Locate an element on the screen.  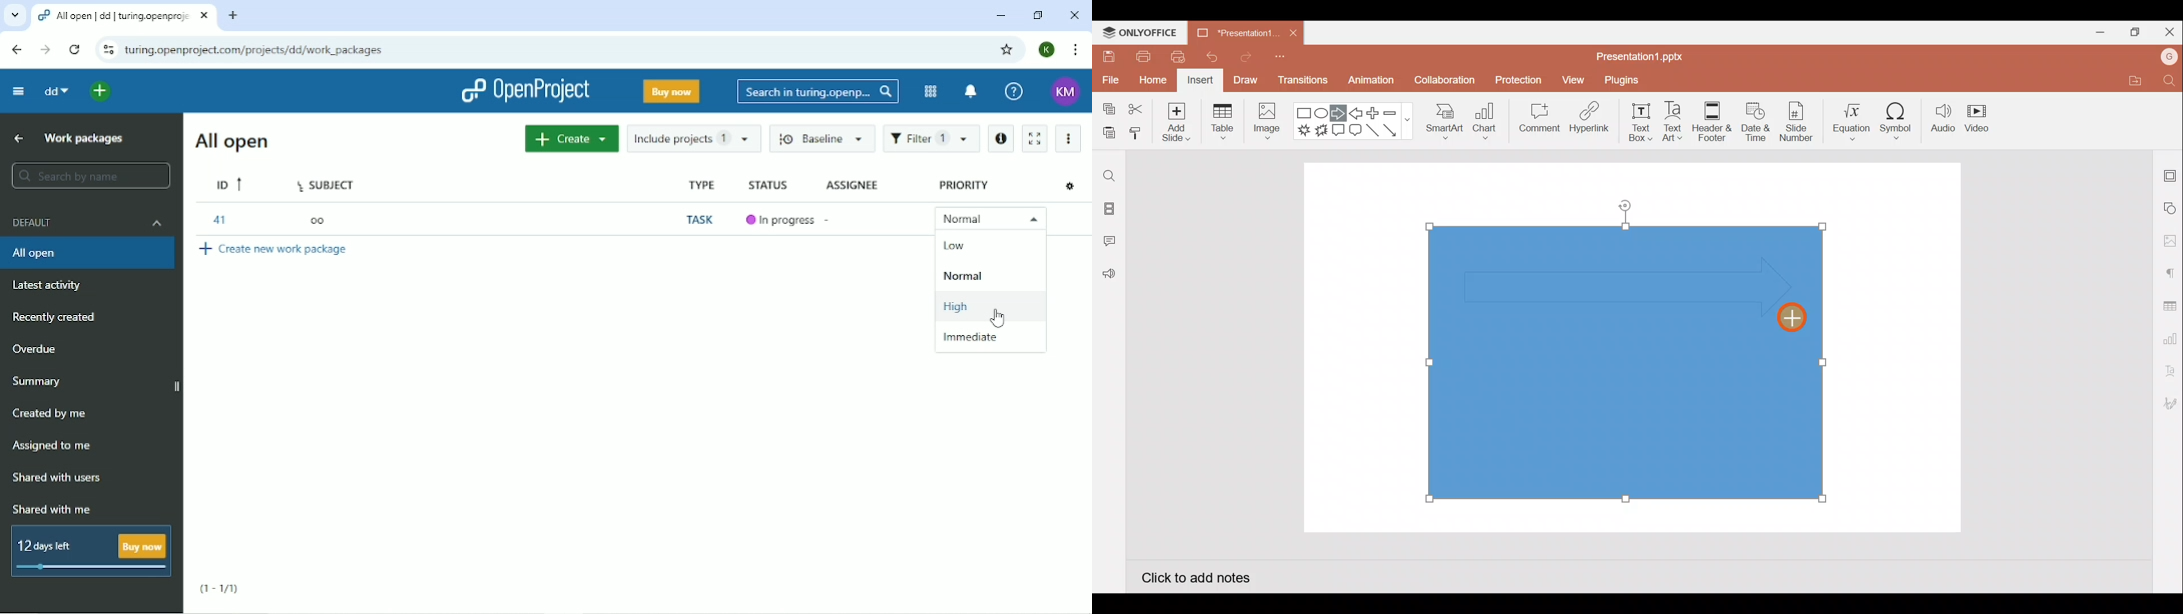
Task is located at coordinates (695, 221).